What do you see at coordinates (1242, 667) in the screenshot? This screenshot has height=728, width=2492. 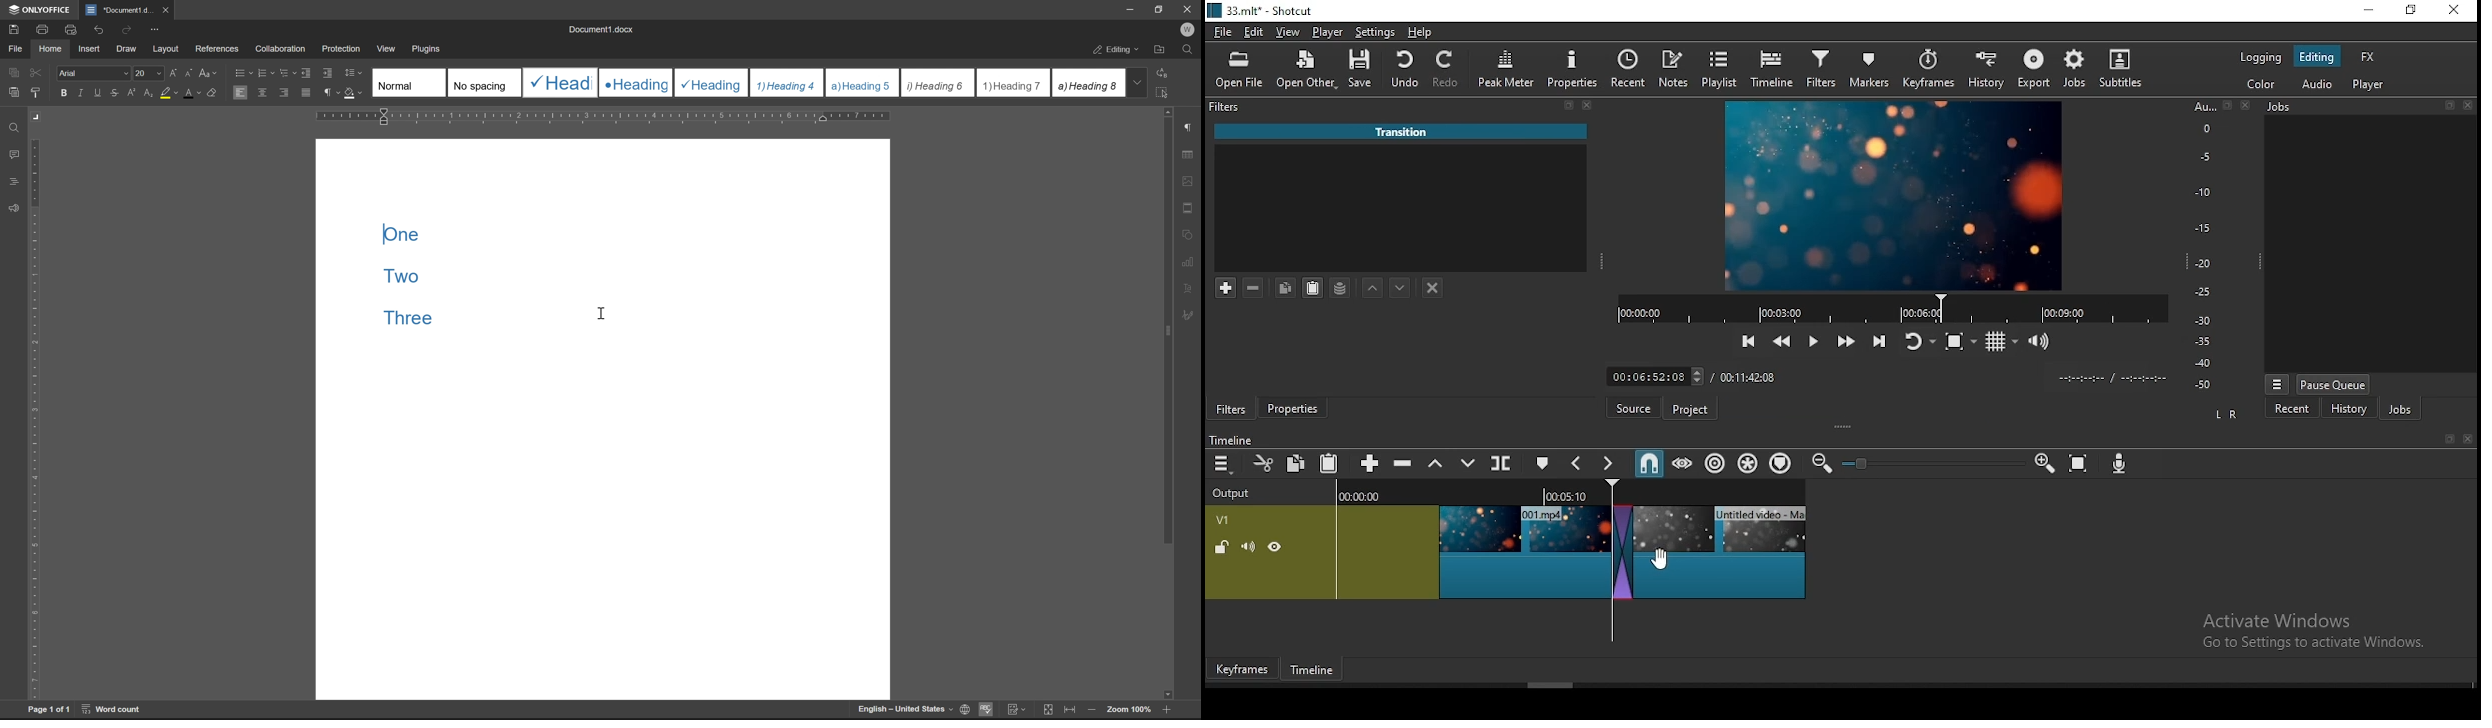 I see `Keyframe` at bounding box center [1242, 667].